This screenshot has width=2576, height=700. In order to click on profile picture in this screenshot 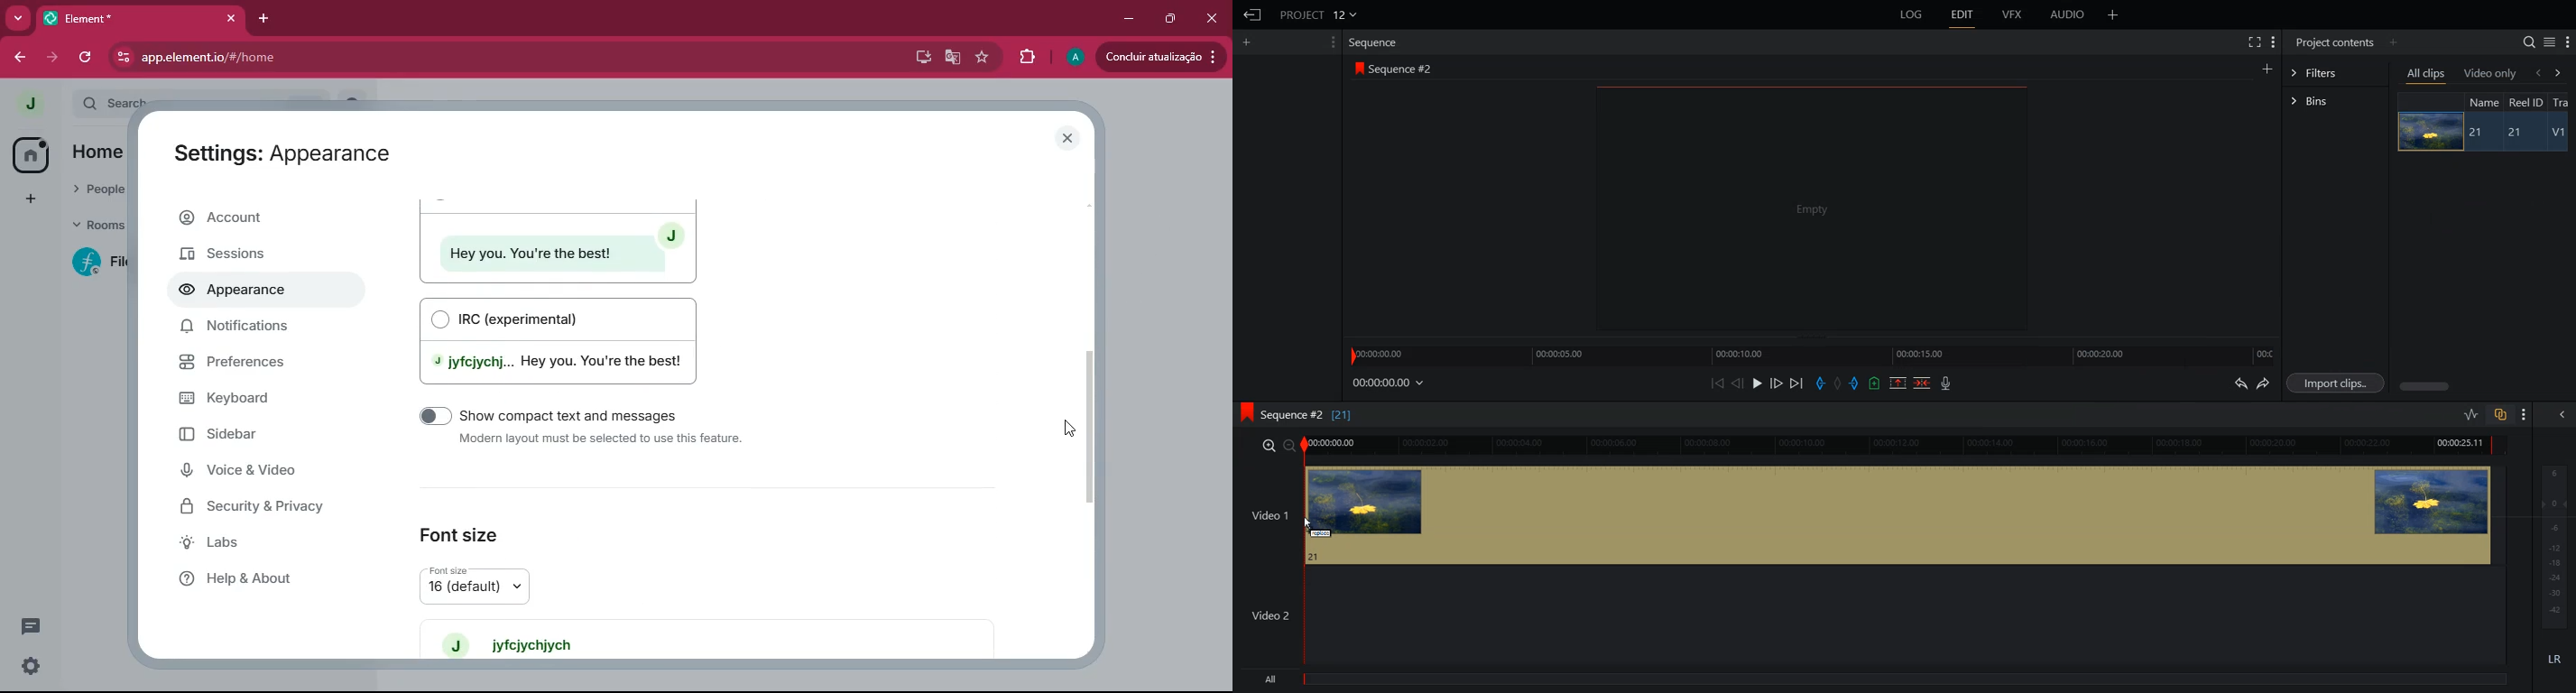, I will do `click(25, 104)`.